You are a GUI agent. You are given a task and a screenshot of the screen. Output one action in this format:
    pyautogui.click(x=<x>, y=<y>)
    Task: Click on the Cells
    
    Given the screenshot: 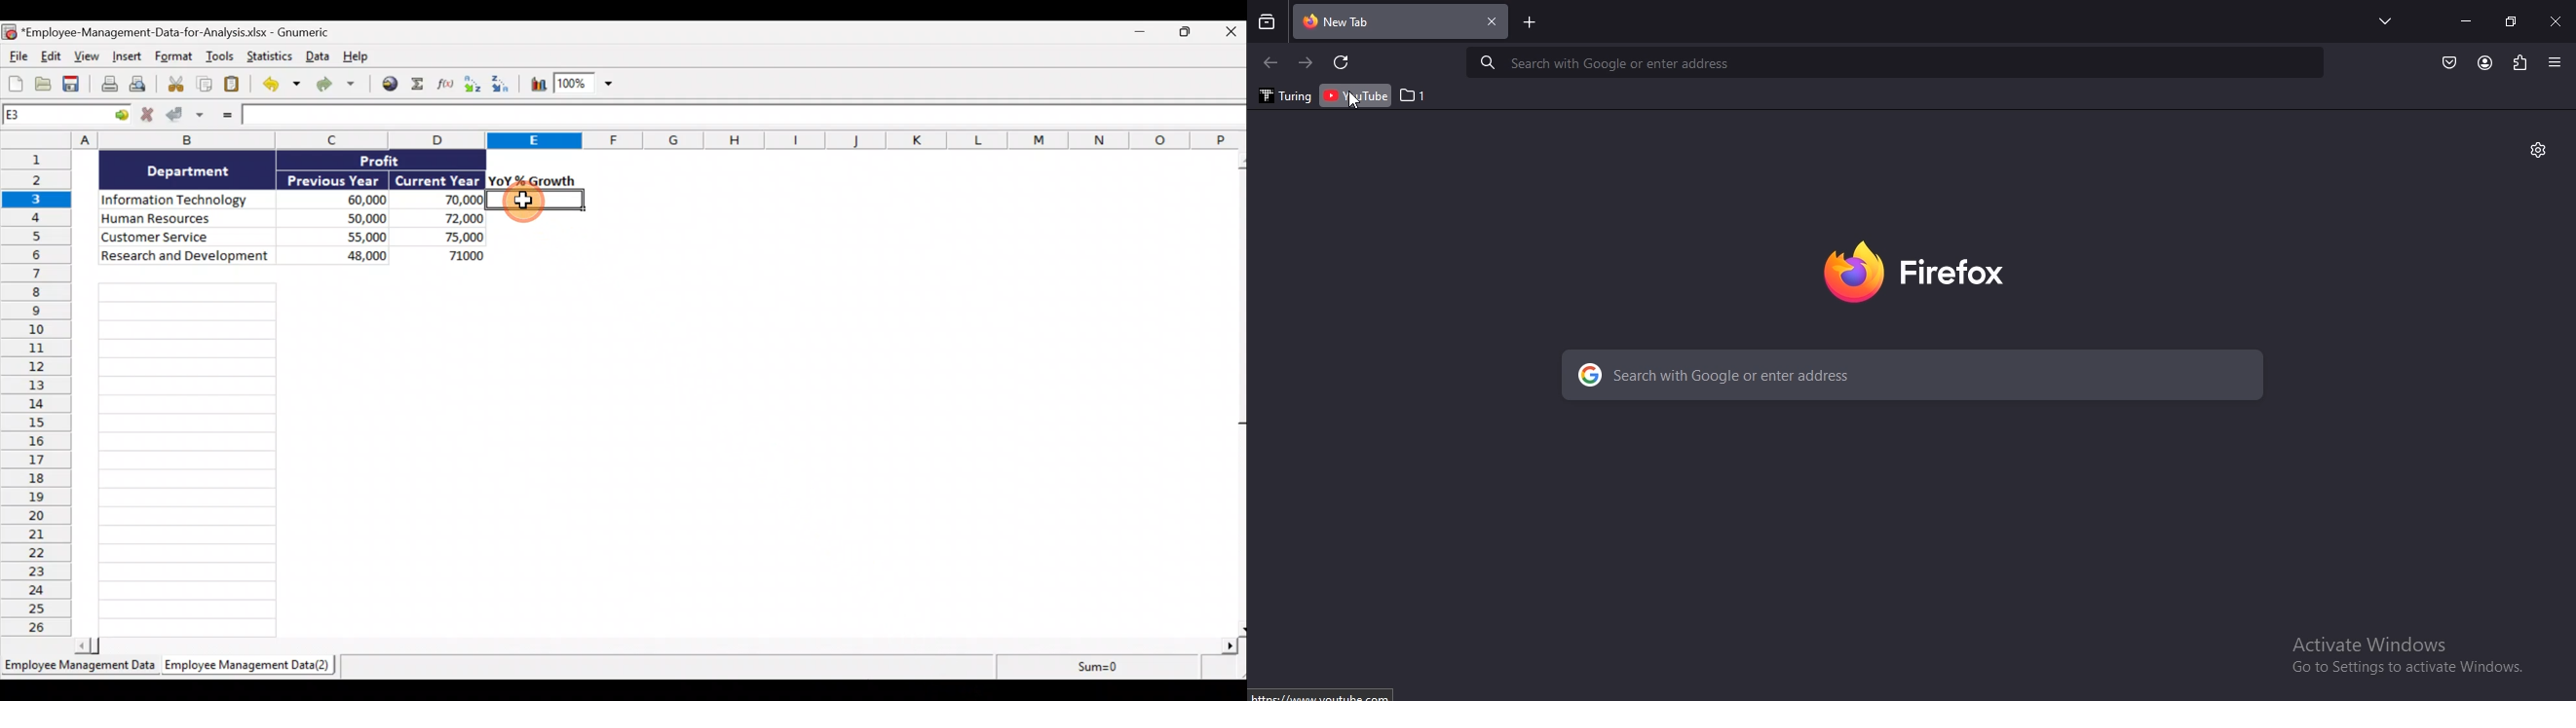 What is the action you would take?
    pyautogui.click(x=188, y=460)
    